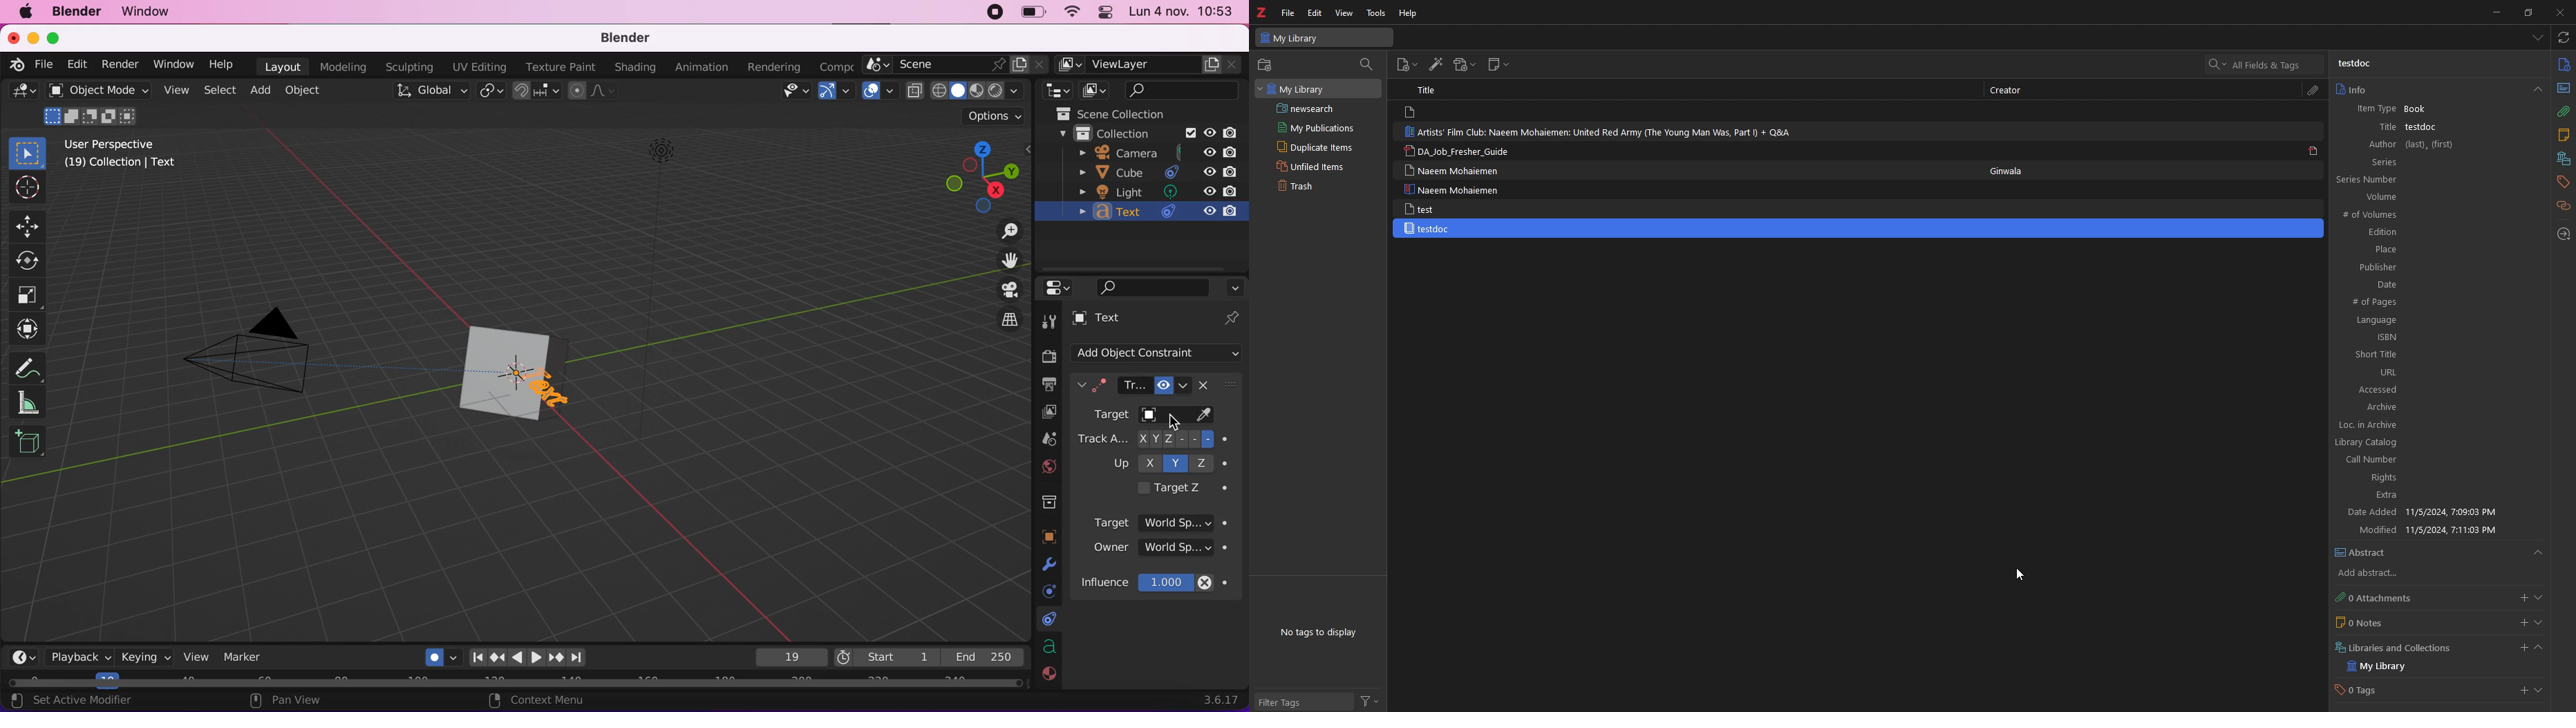 This screenshot has width=2576, height=728. Describe the element at coordinates (1302, 703) in the screenshot. I see `filter tags` at that location.